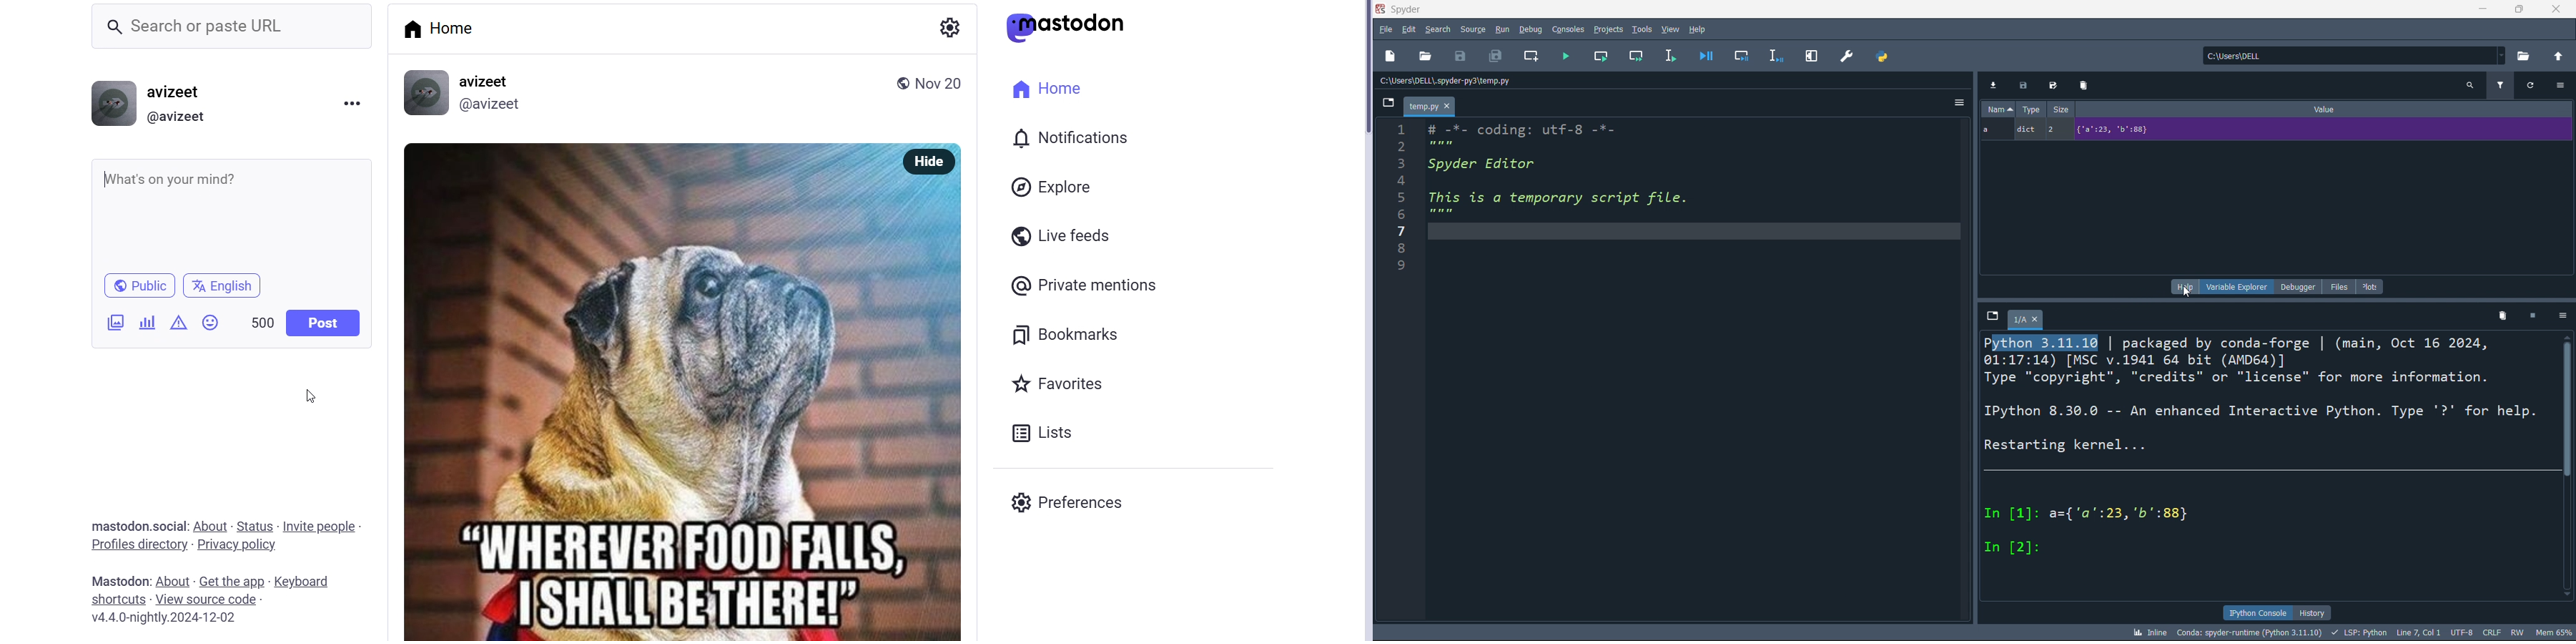 This screenshot has width=2576, height=644. I want to click on save, so click(2023, 85).